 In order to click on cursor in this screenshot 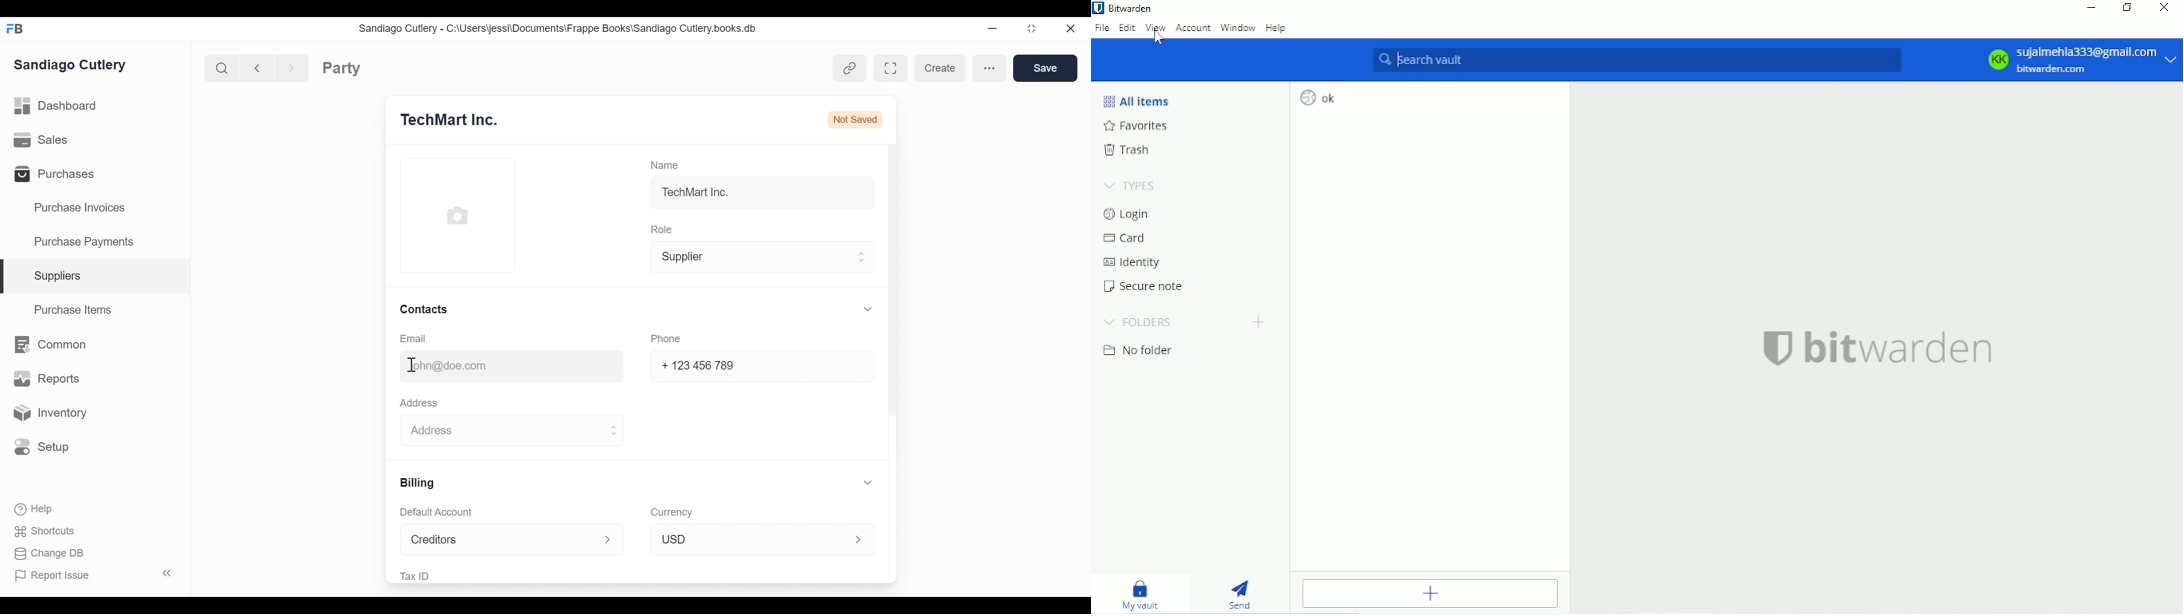, I will do `click(414, 364)`.